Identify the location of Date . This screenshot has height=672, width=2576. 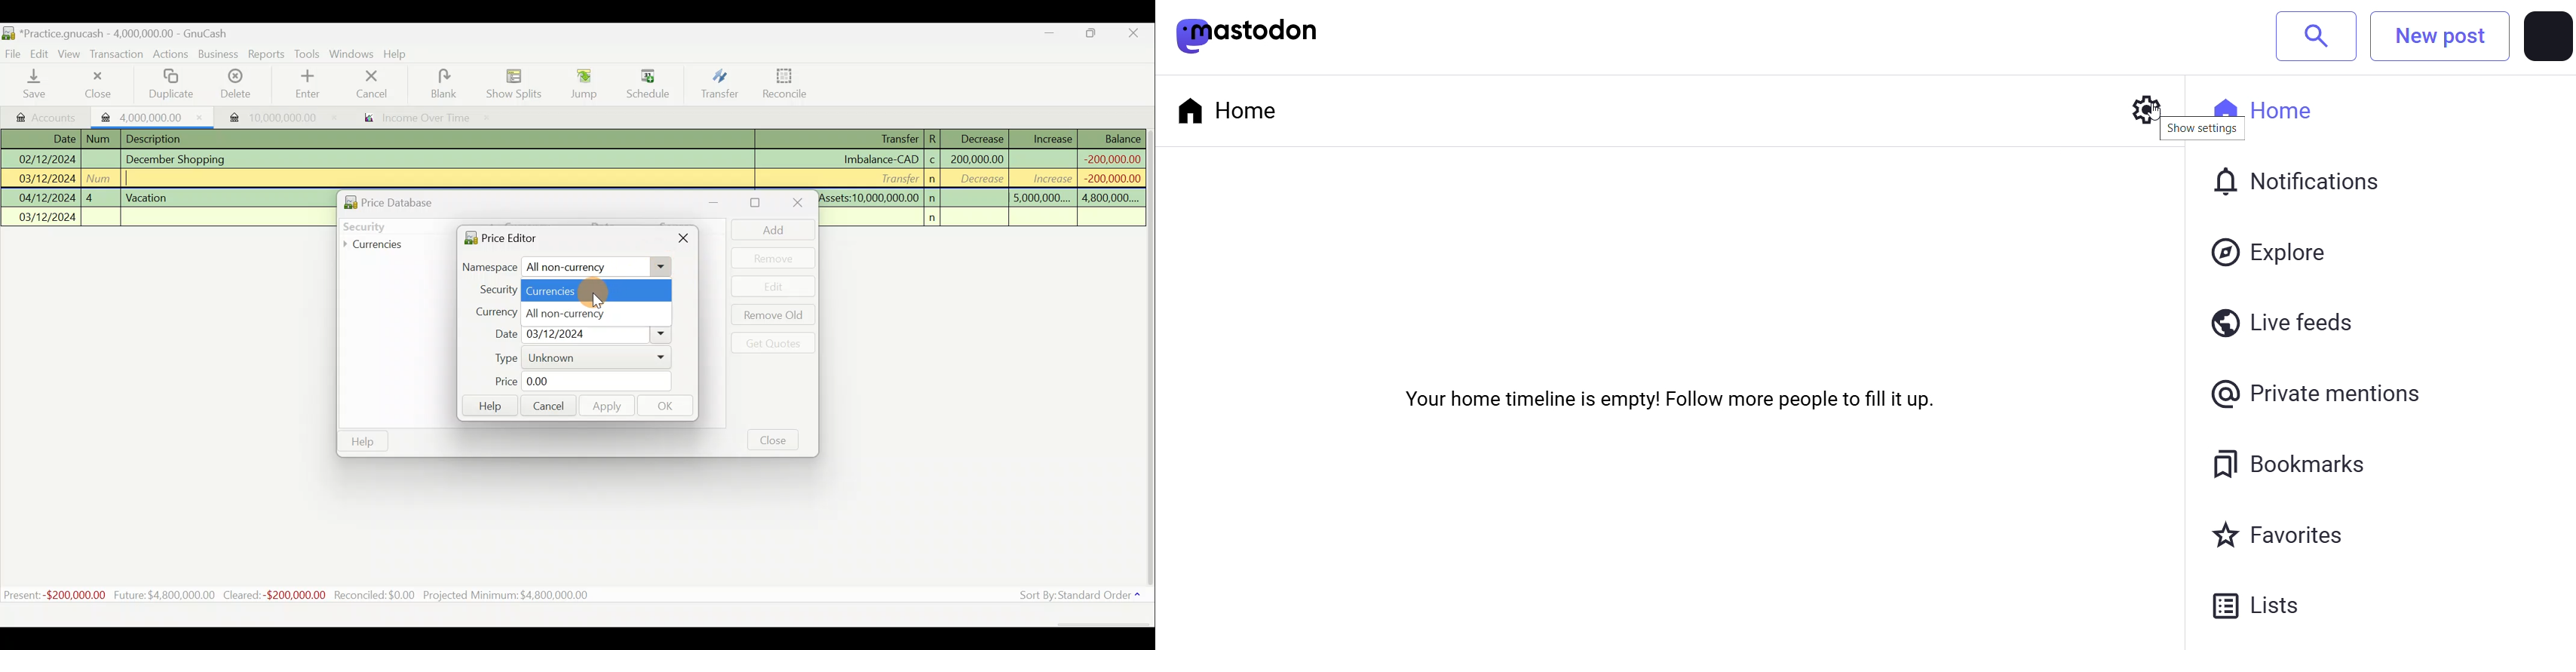
(56, 138).